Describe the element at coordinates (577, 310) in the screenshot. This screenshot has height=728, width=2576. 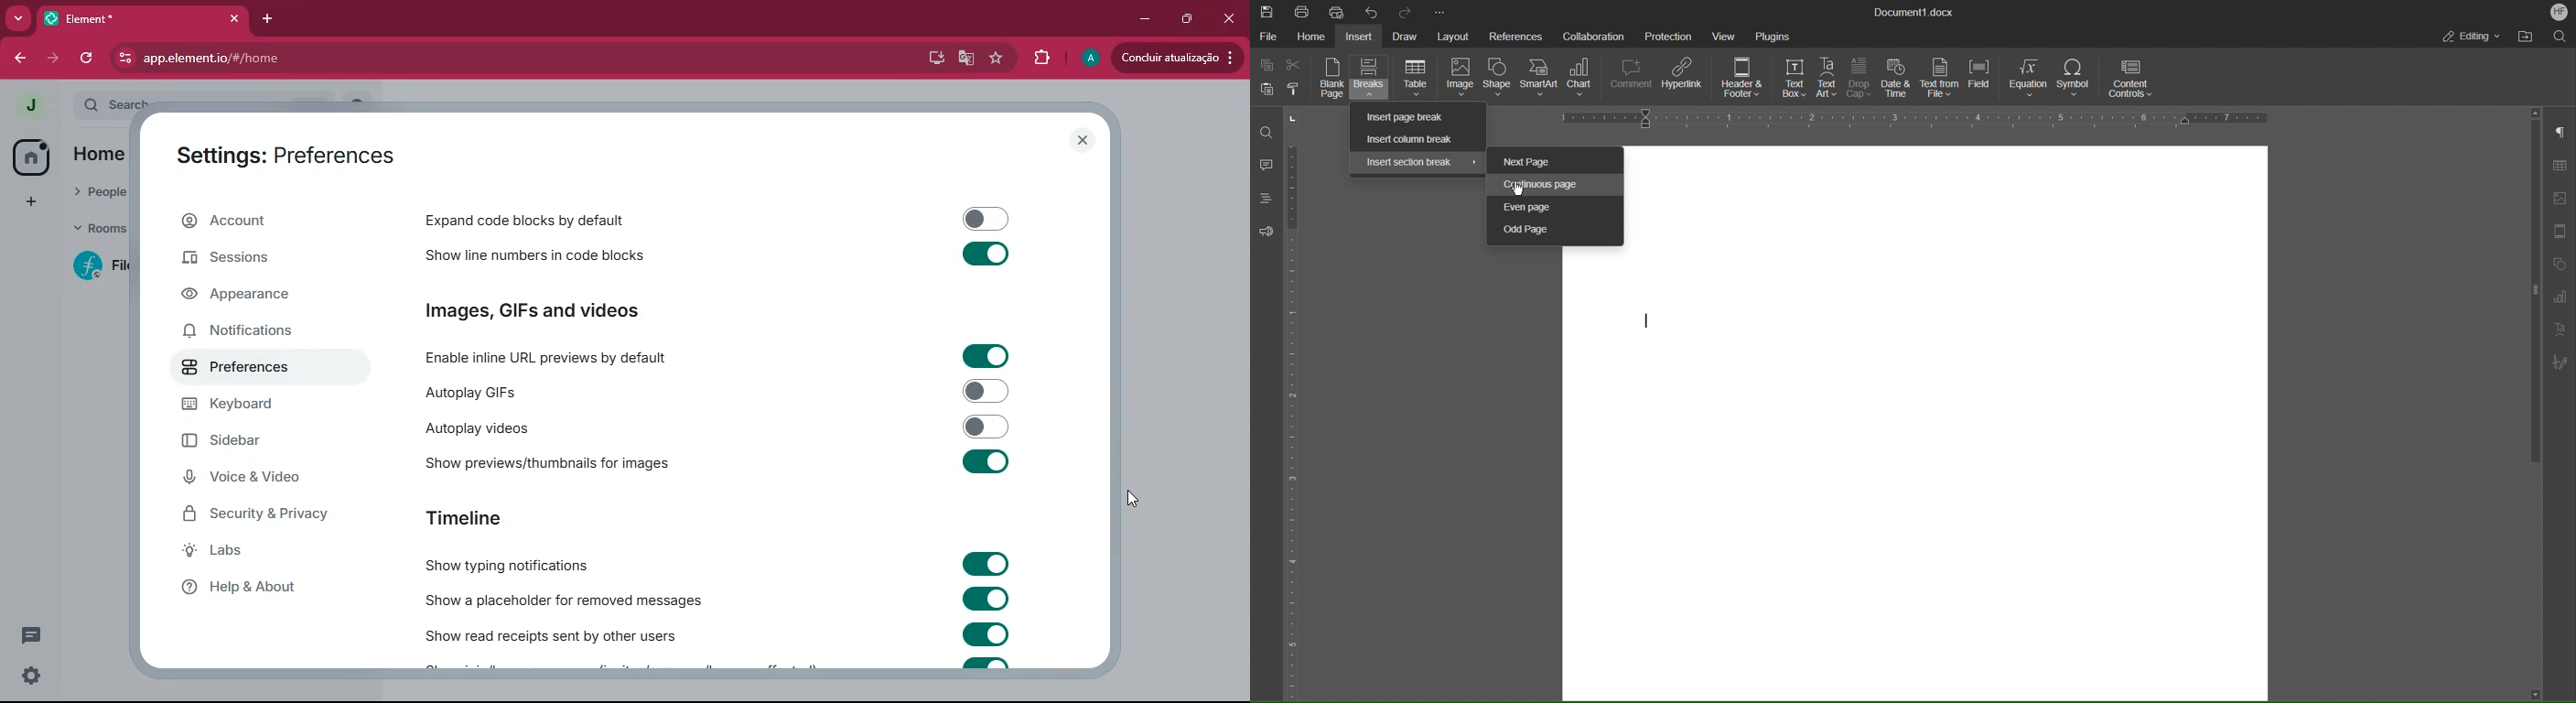
I see `images, GIFs and videos` at that location.